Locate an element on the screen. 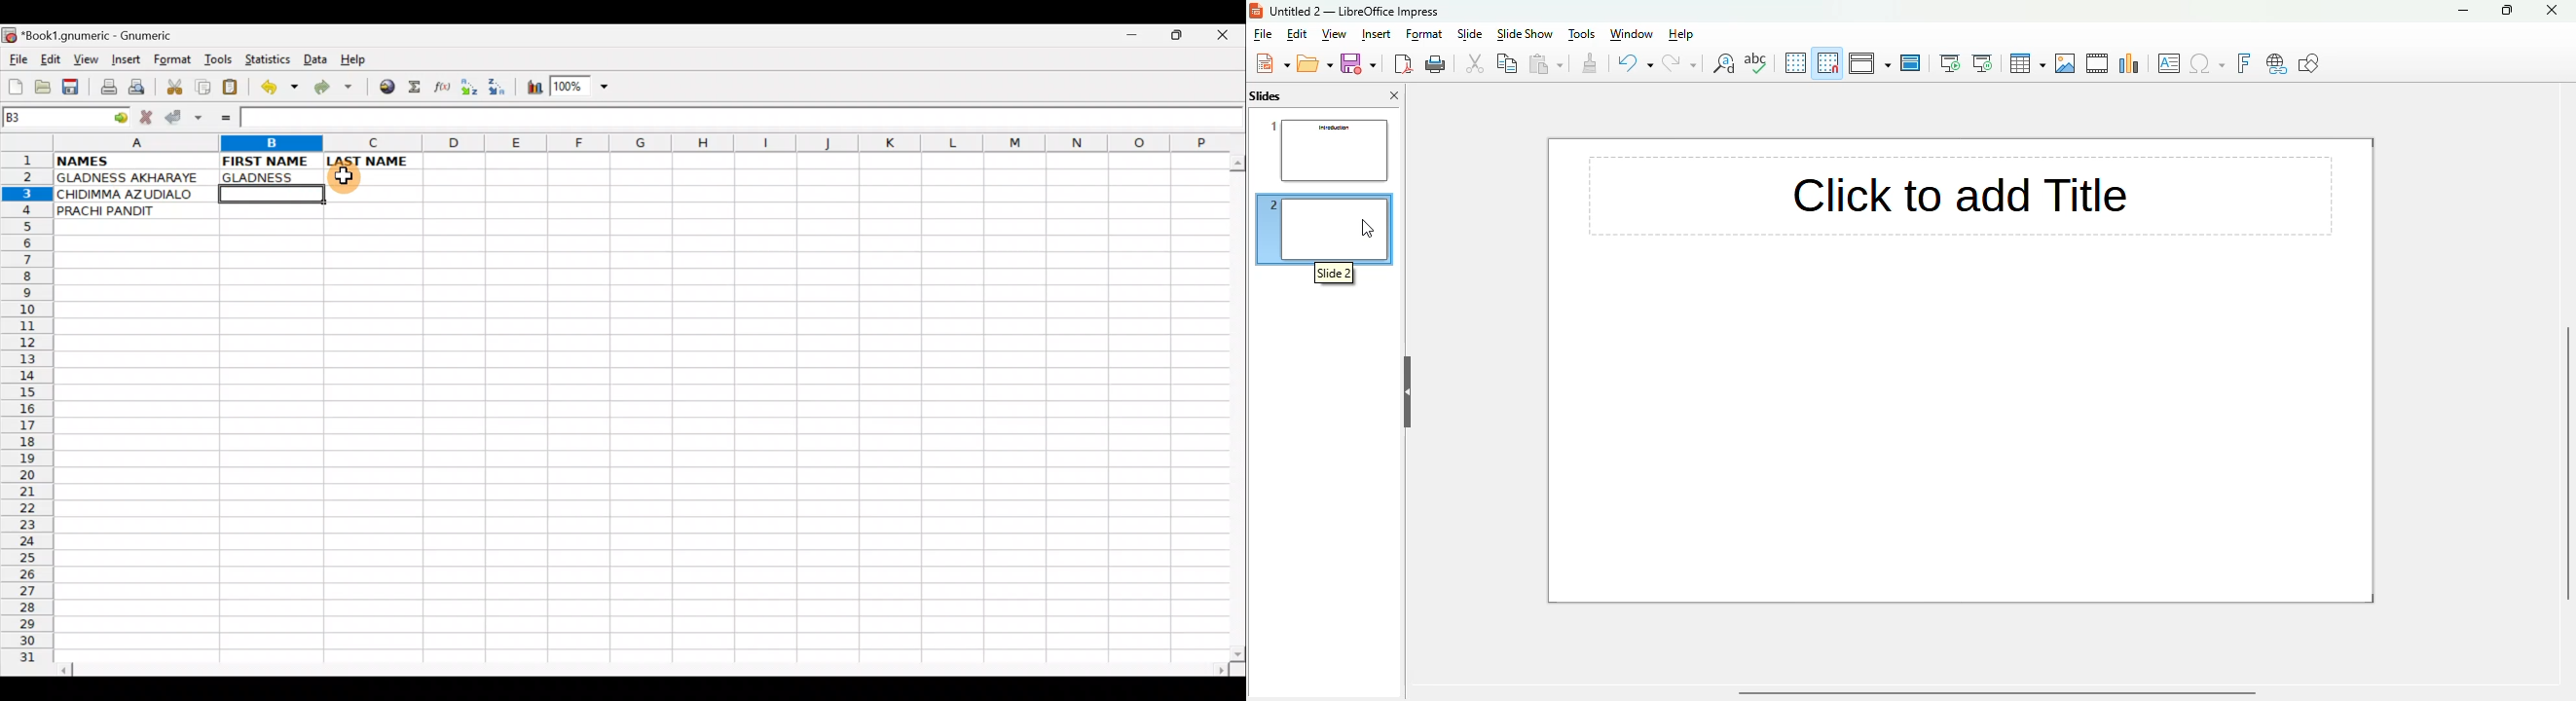  redo is located at coordinates (1680, 63).